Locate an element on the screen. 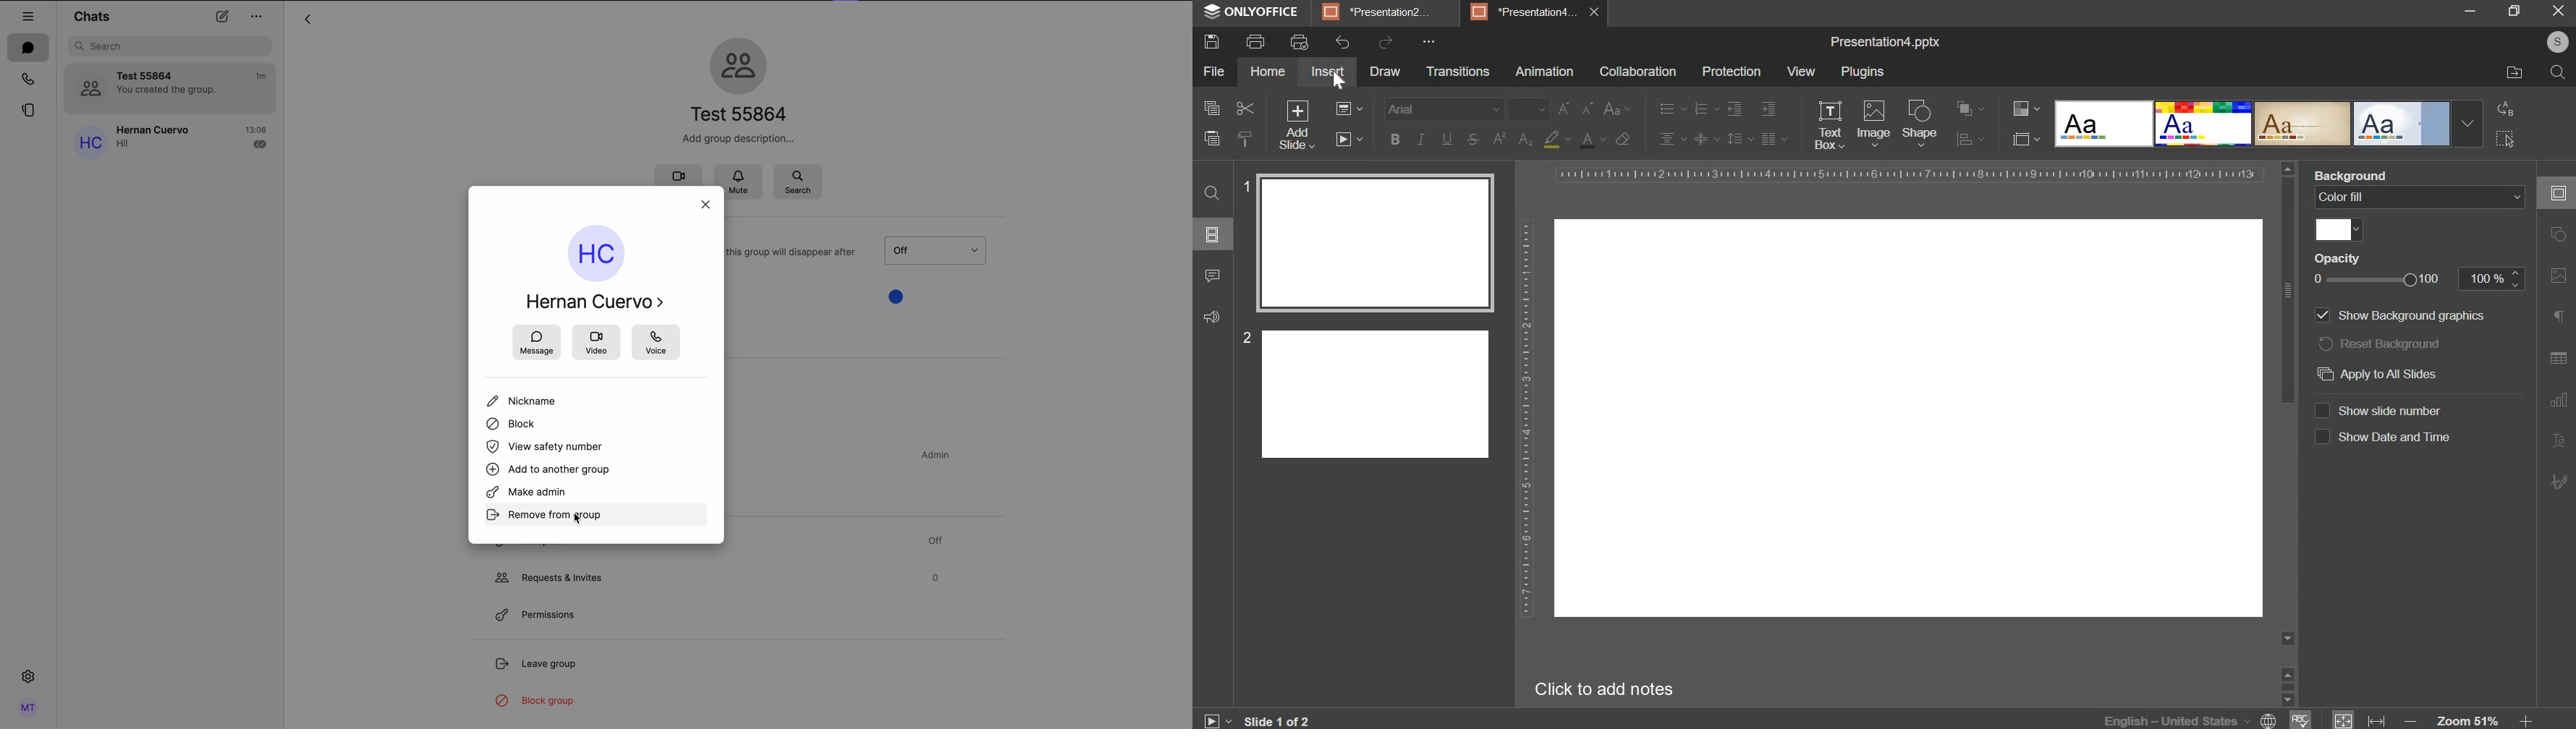 Image resolution: width=2576 pixels, height=756 pixels. add new slide is located at coordinates (1299, 124).